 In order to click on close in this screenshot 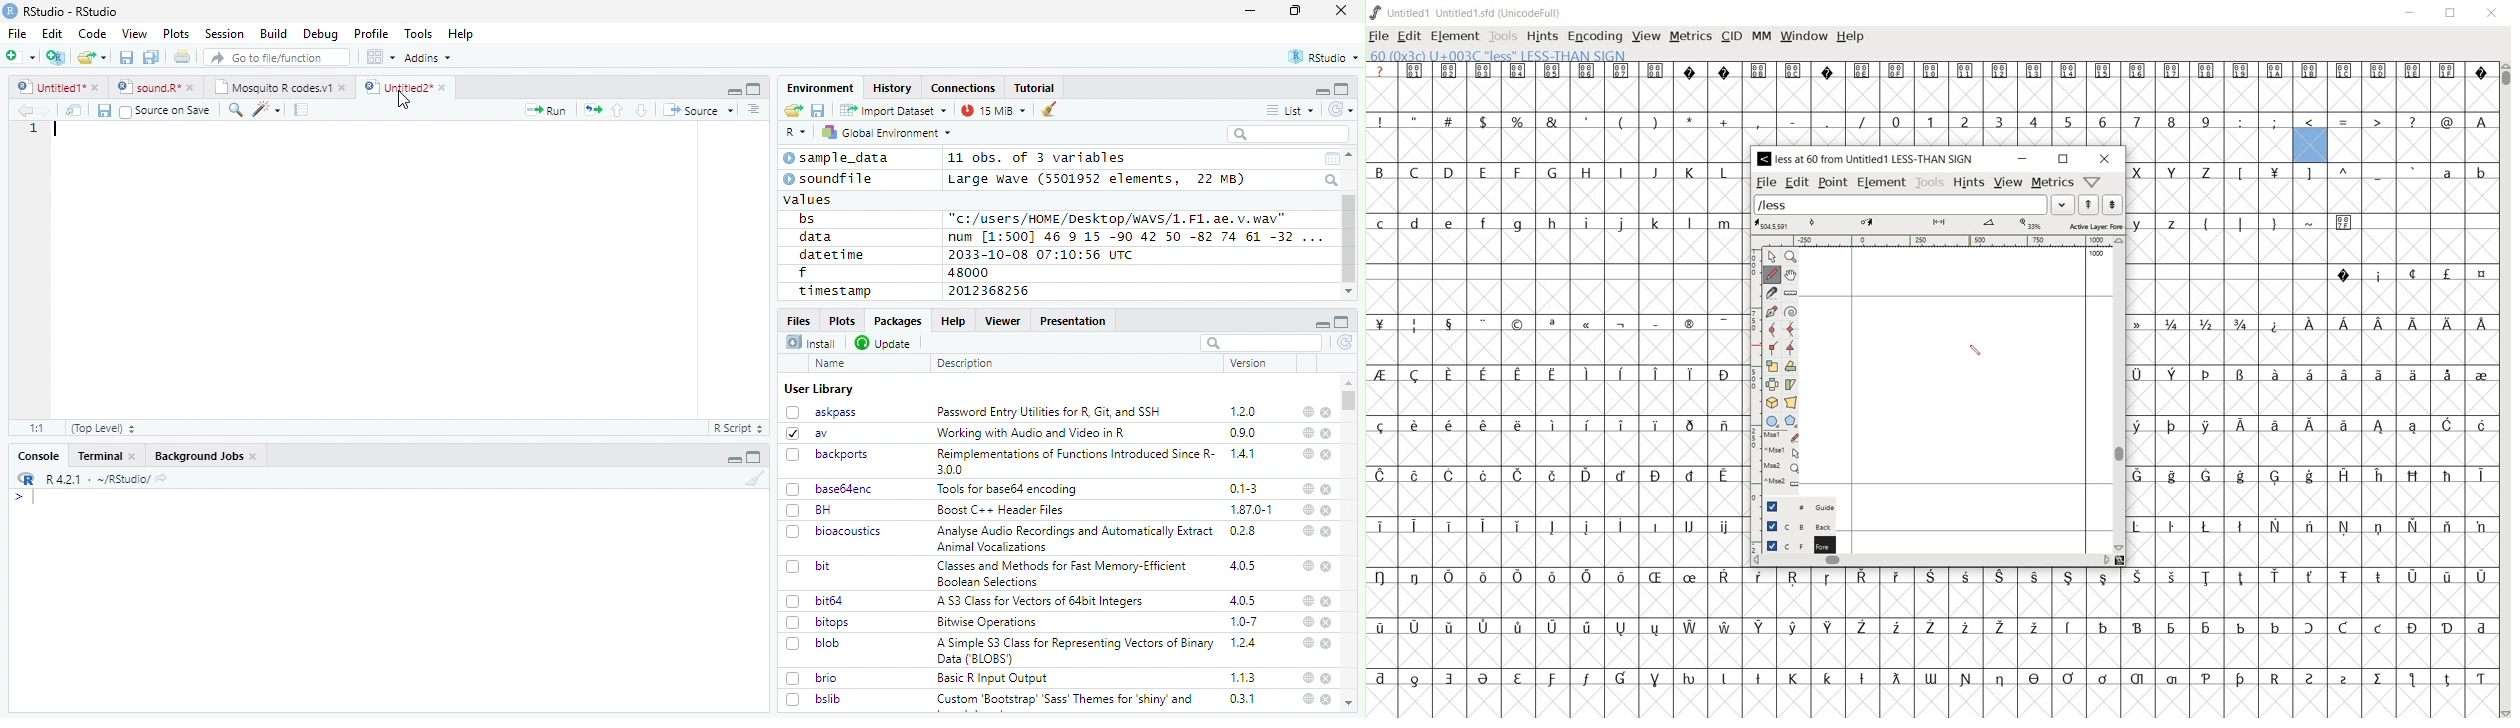, I will do `click(1326, 489)`.